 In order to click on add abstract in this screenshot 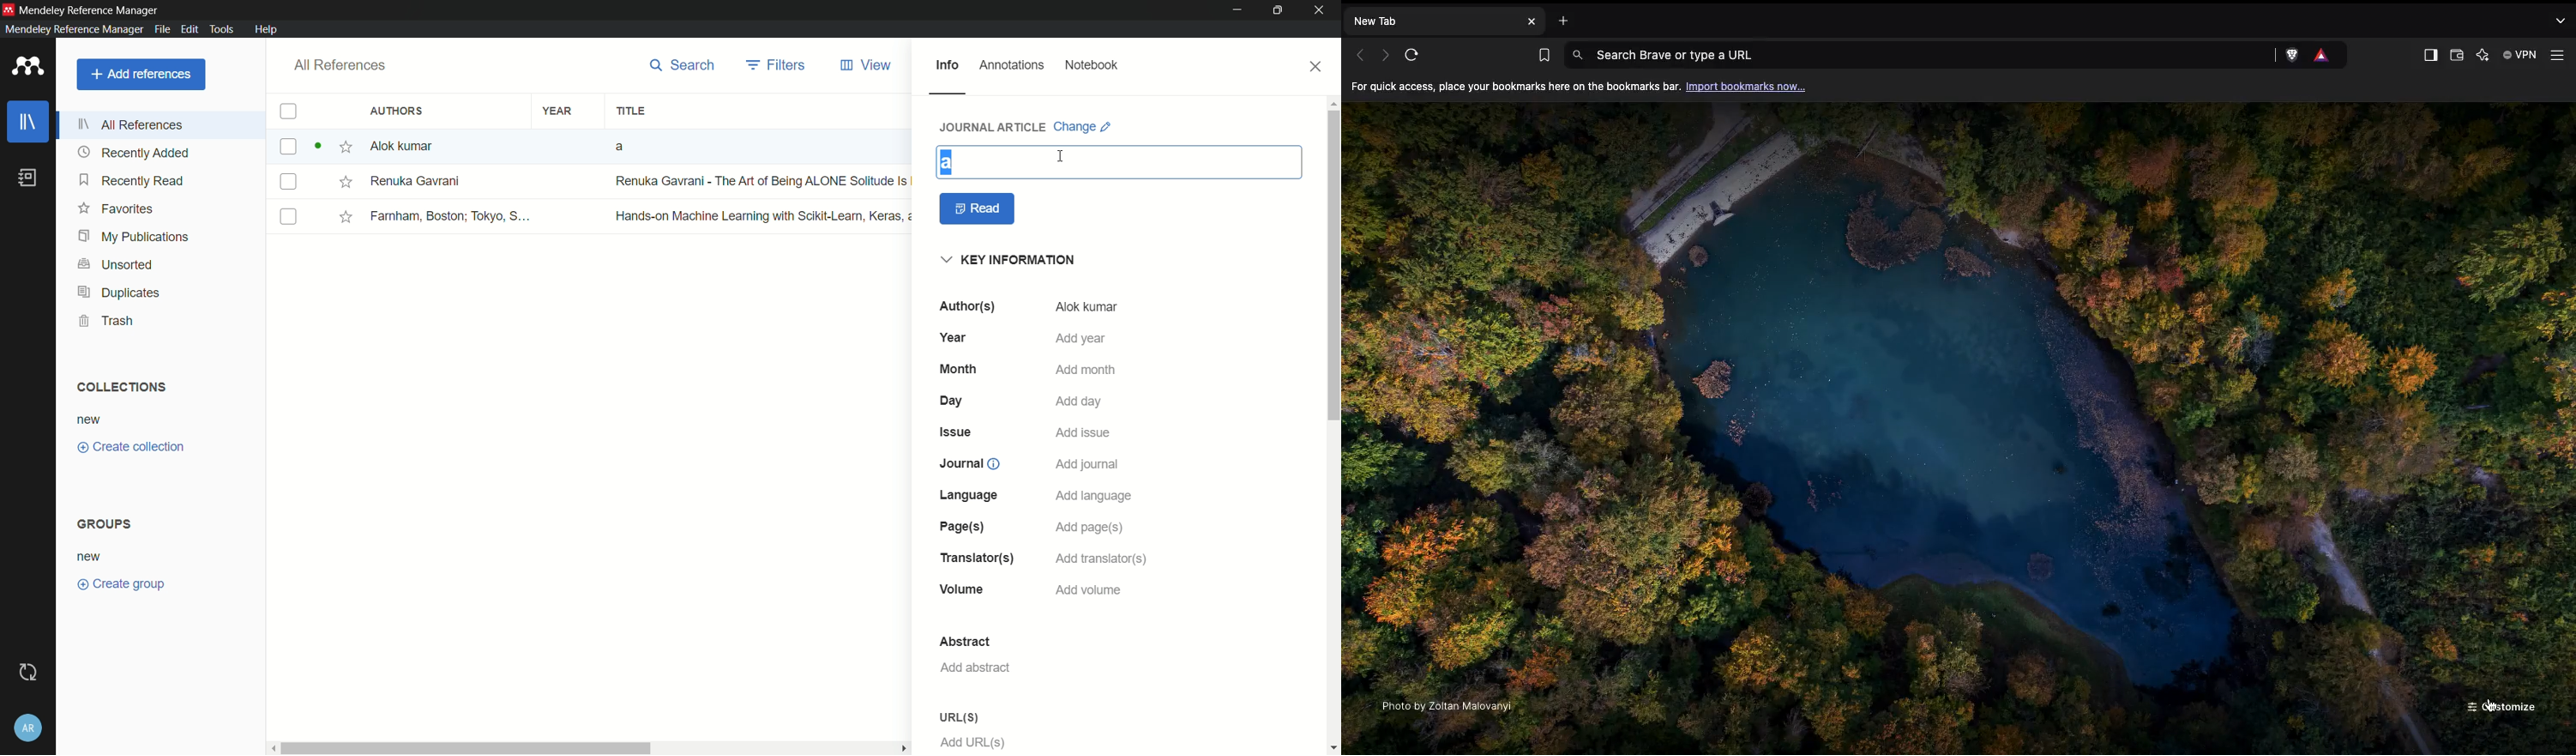, I will do `click(975, 668)`.